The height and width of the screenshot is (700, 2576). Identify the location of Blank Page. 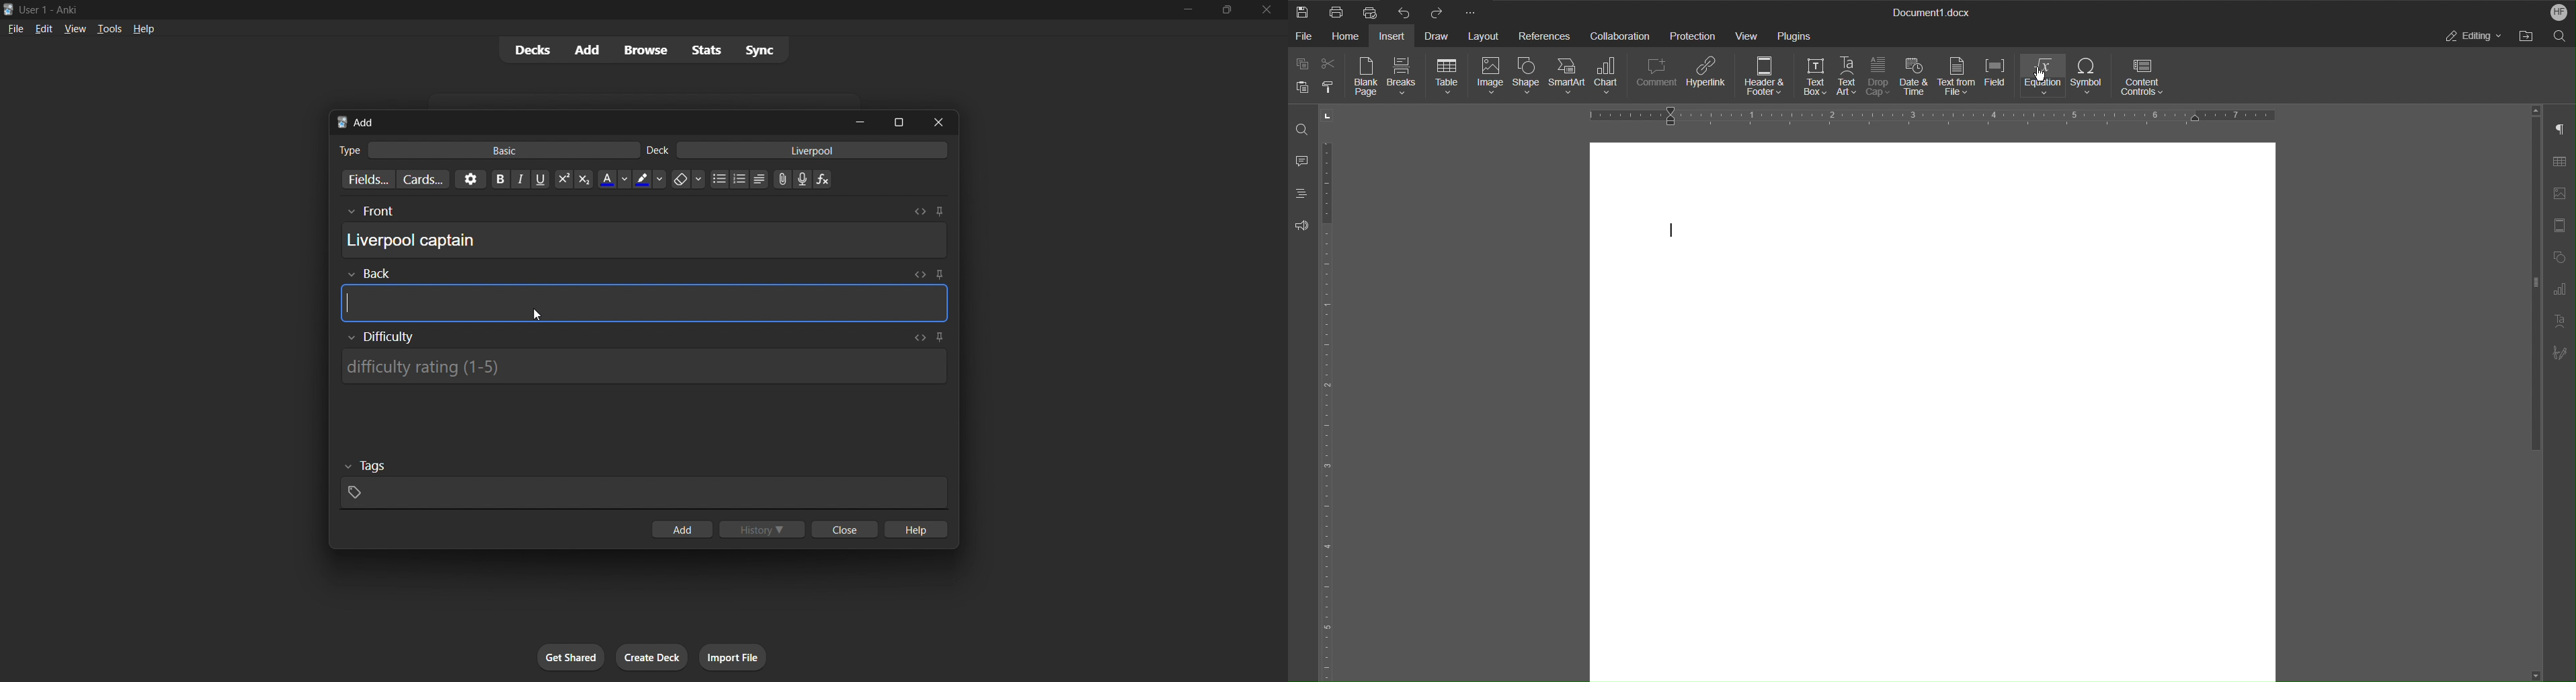
(1366, 77).